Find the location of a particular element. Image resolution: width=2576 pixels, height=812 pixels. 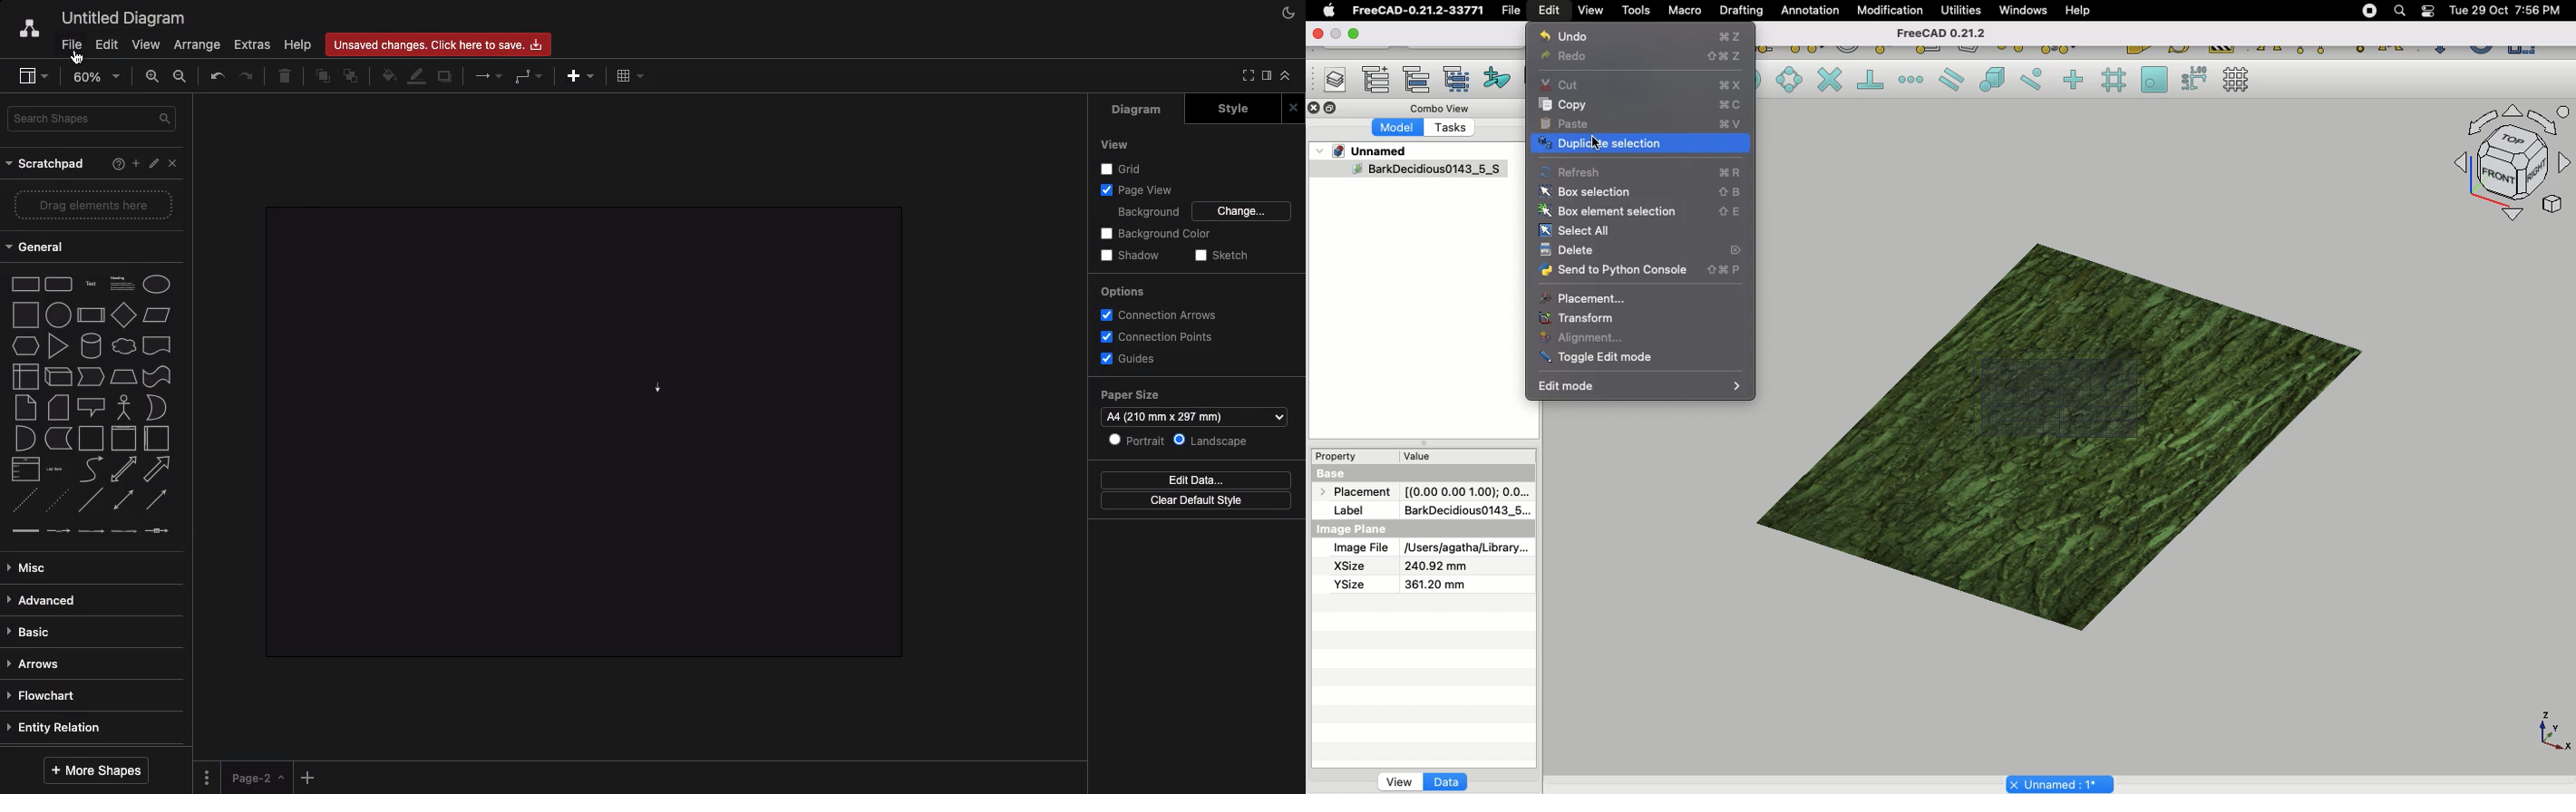

Close is located at coordinates (1315, 109).